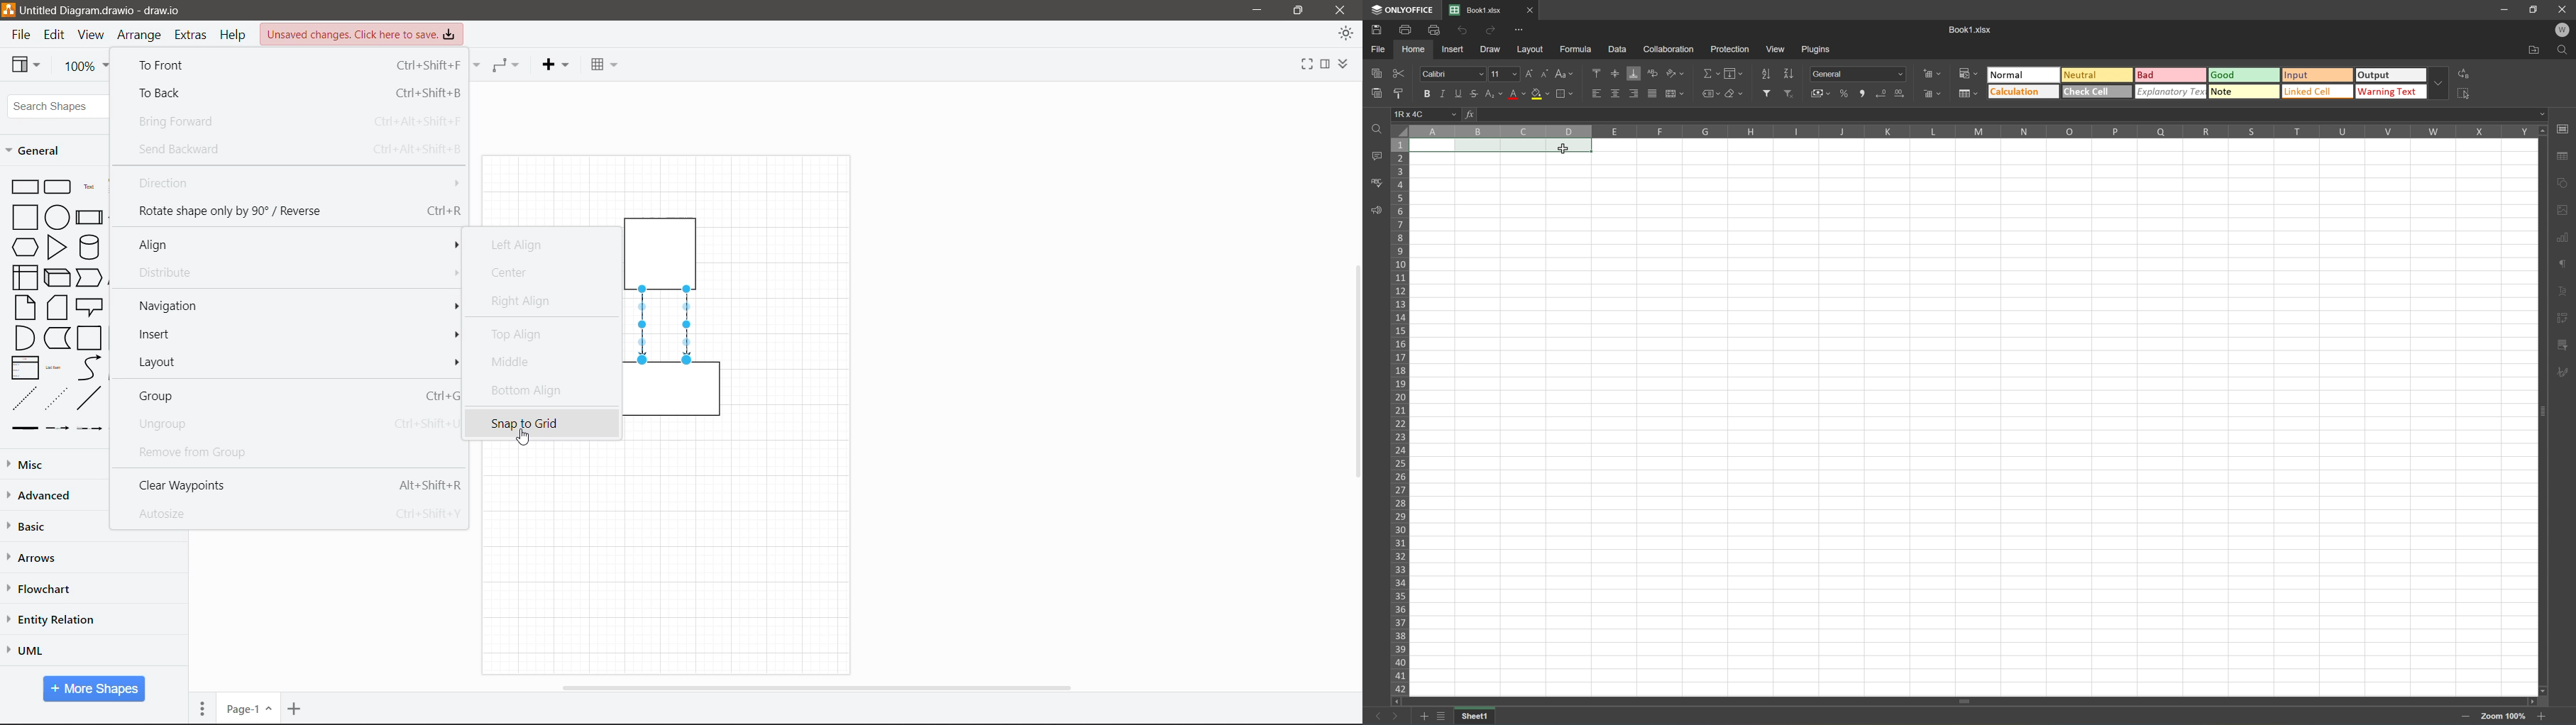 The height and width of the screenshot is (728, 2576). I want to click on Minimize, so click(2505, 9).